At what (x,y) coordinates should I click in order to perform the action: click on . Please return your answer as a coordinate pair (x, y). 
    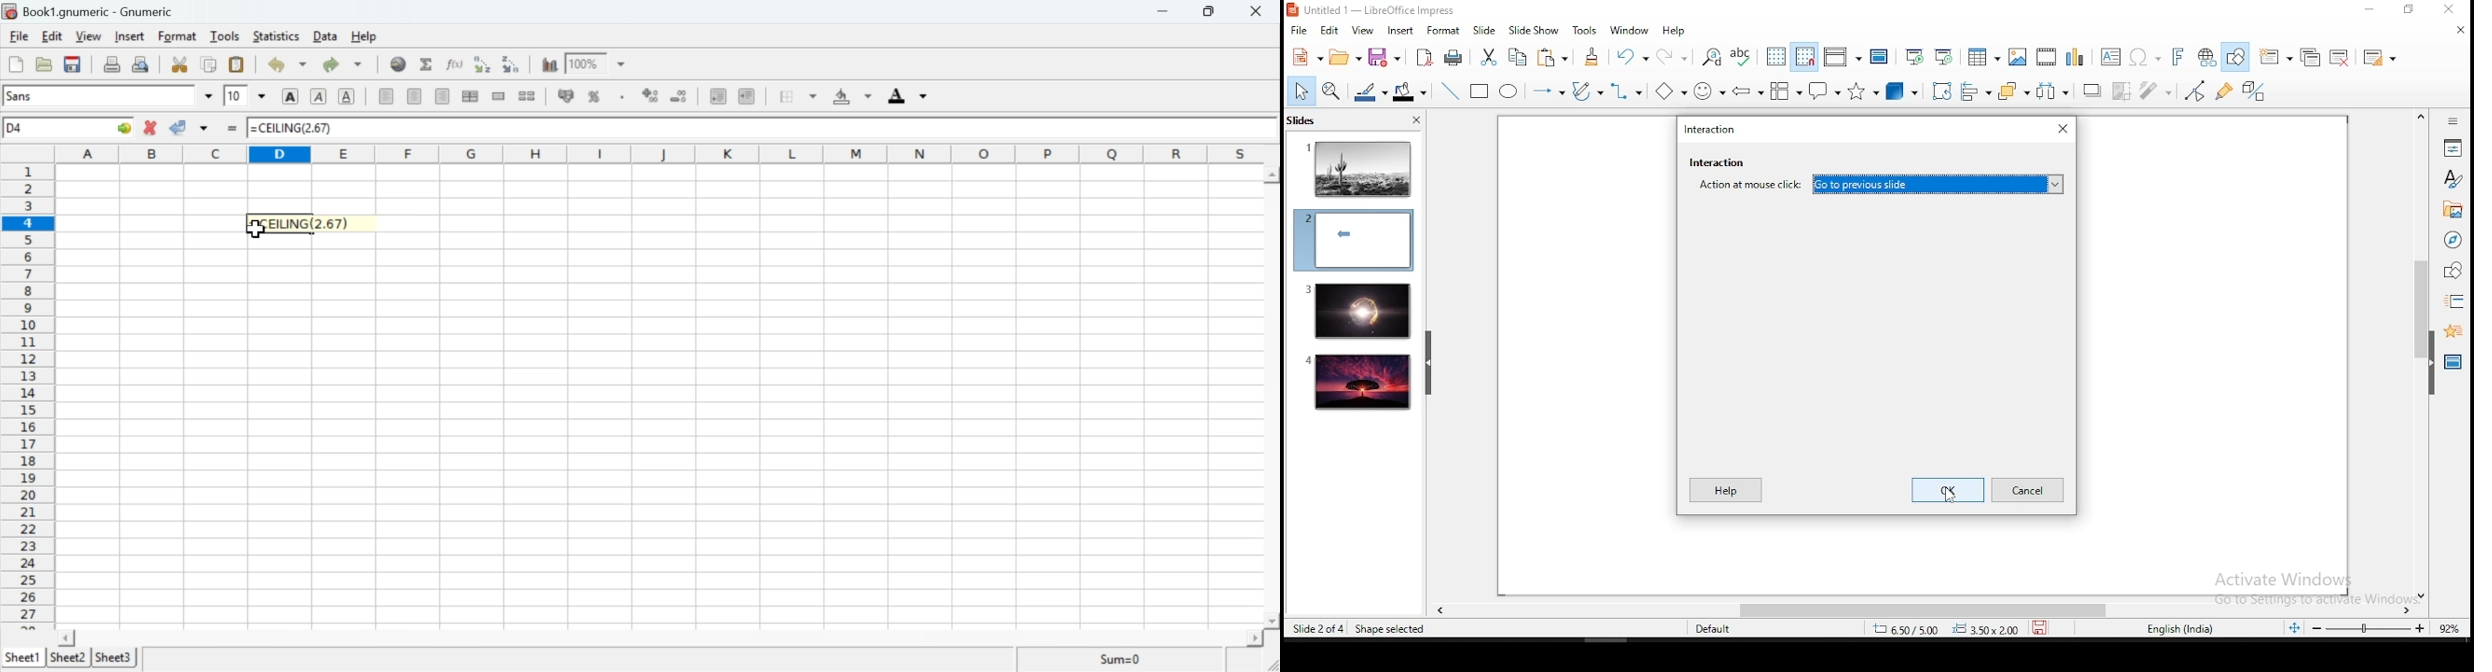
    Looking at the image, I should click on (2306, 582).